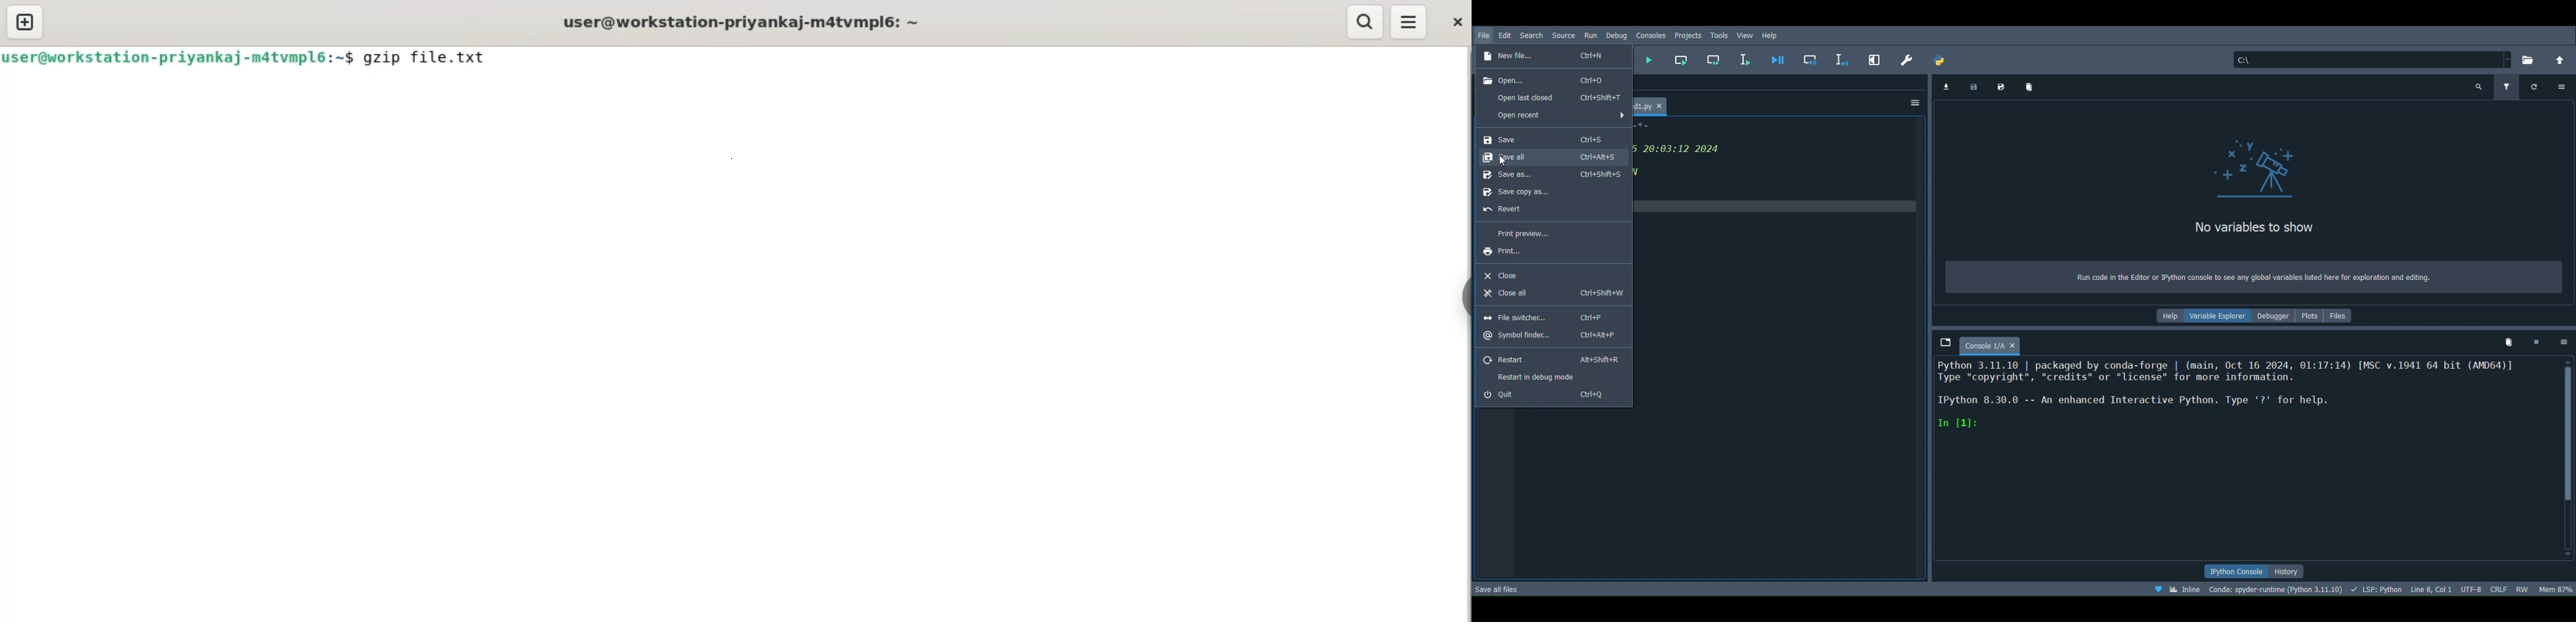  Describe the element at coordinates (2238, 230) in the screenshot. I see `No variables to show` at that location.